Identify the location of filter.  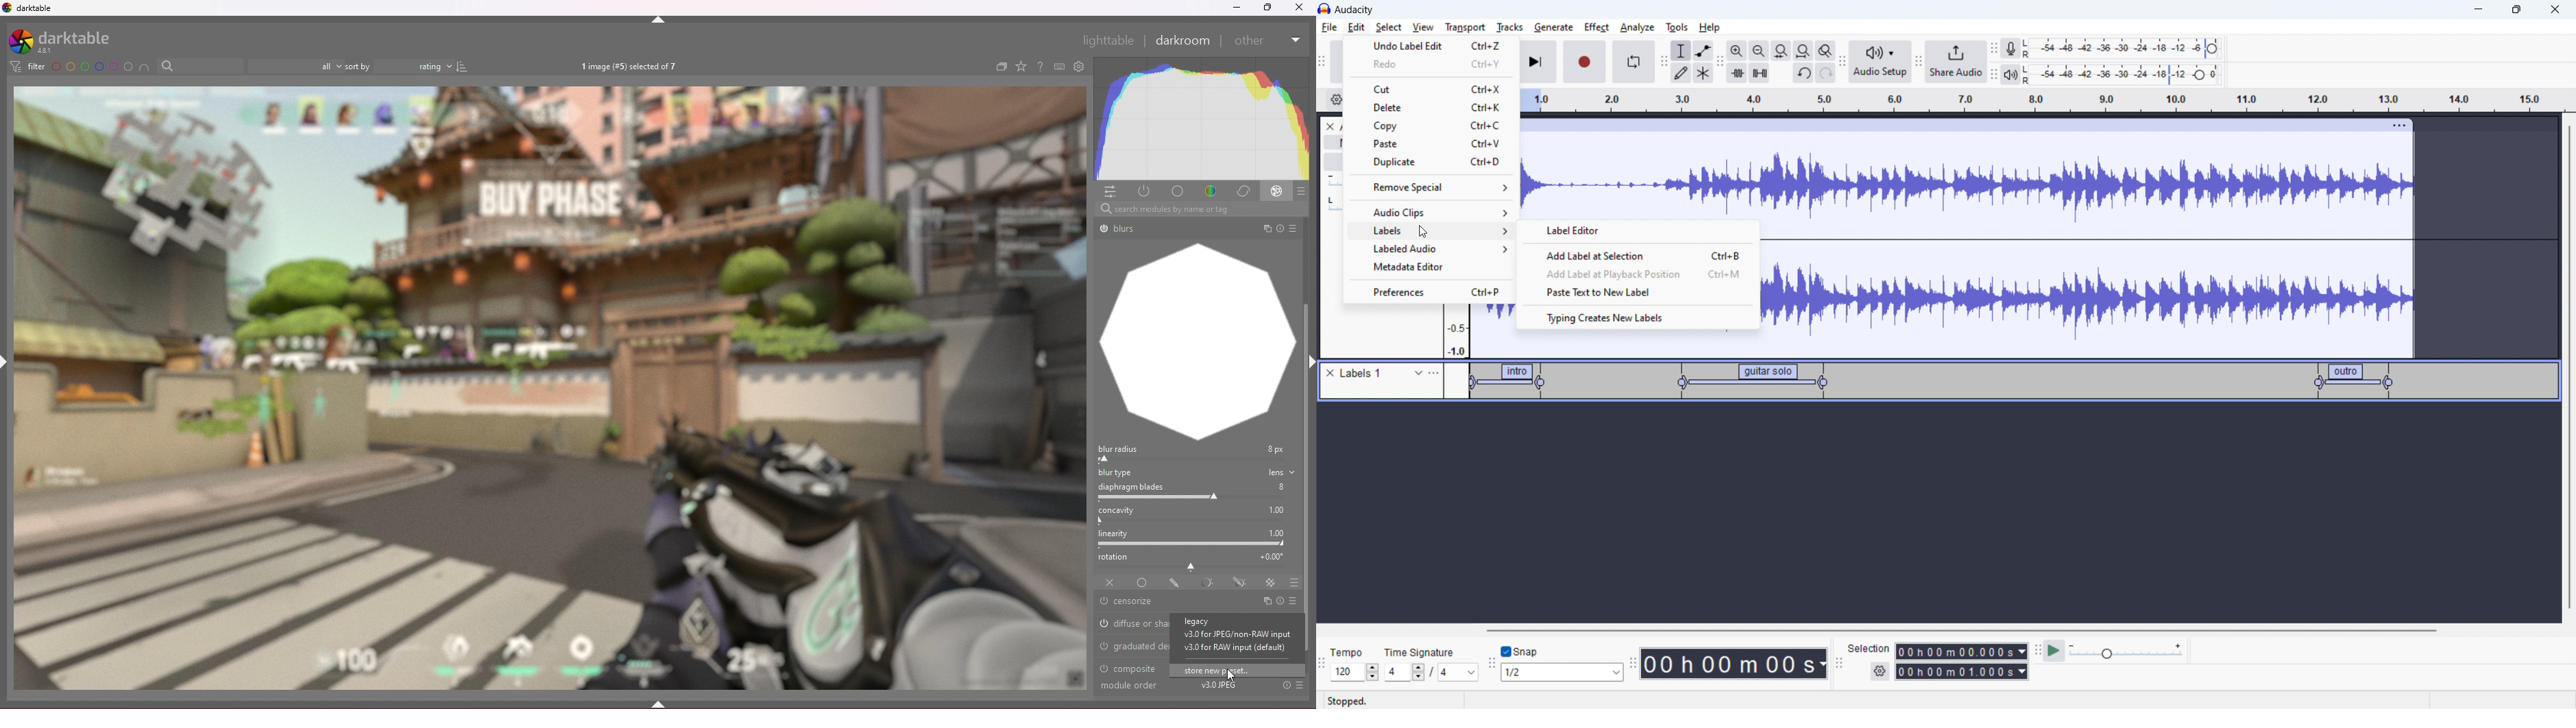
(28, 66).